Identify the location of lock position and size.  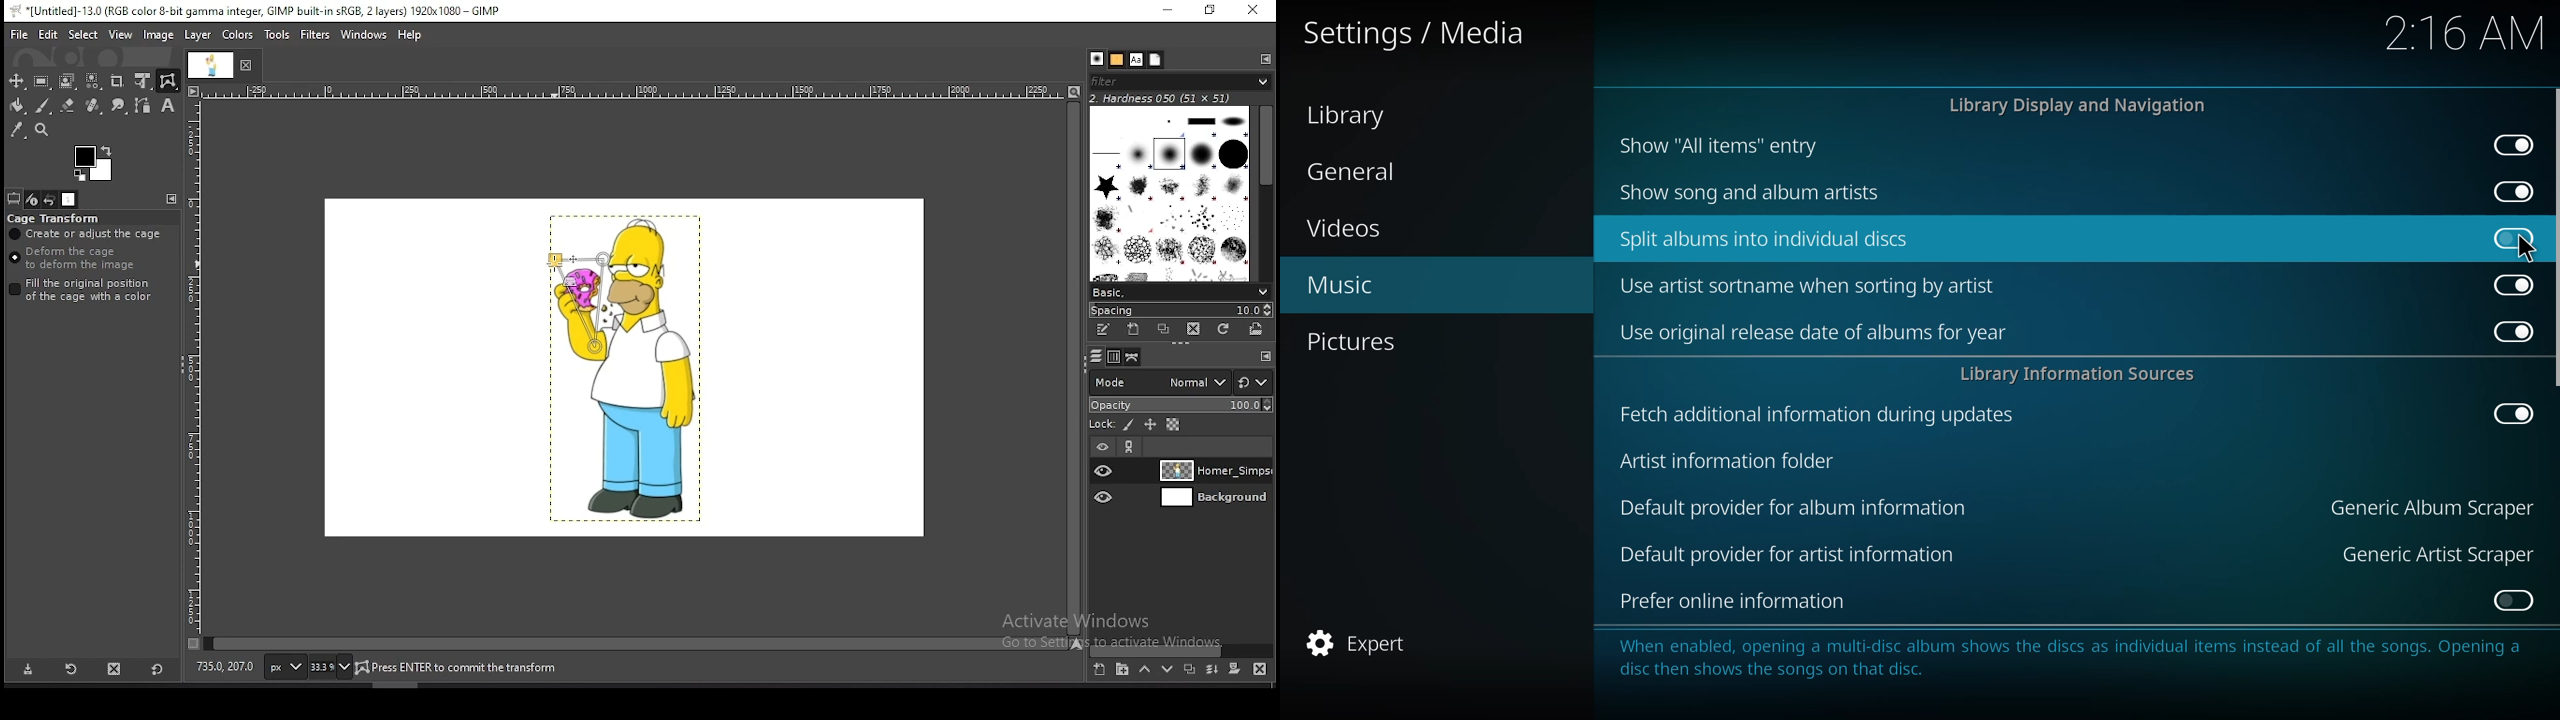
(1149, 425).